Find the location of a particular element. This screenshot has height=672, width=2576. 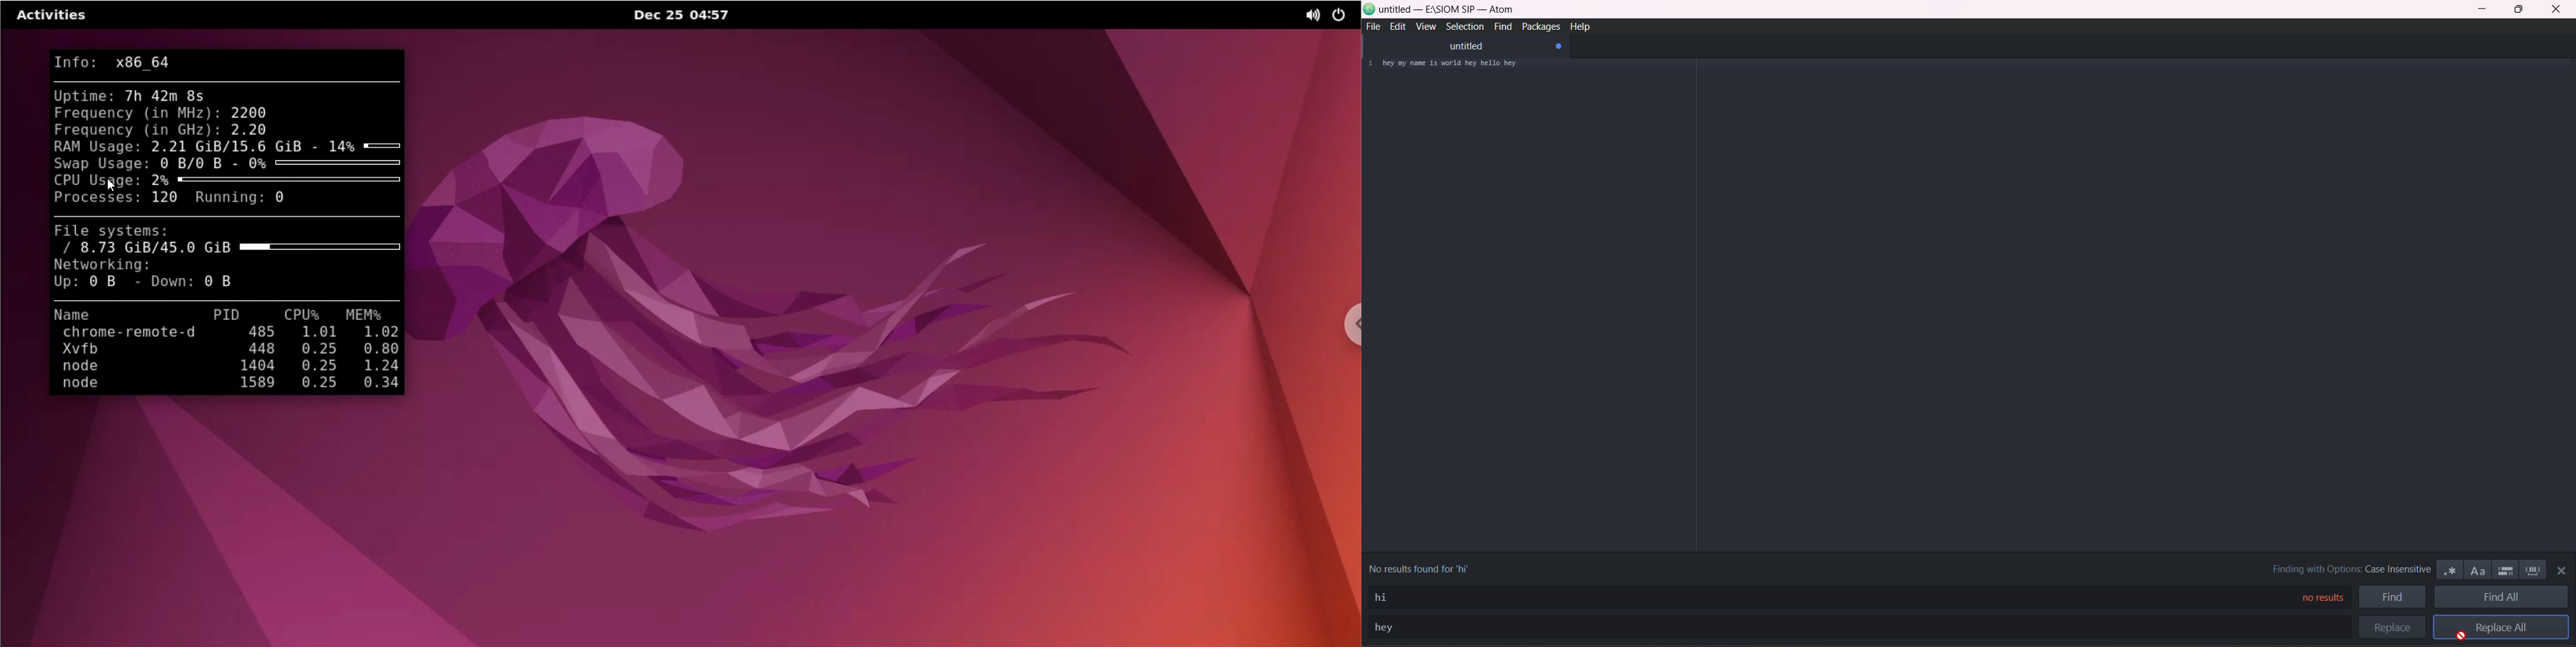

only in selection is located at coordinates (2503, 568).